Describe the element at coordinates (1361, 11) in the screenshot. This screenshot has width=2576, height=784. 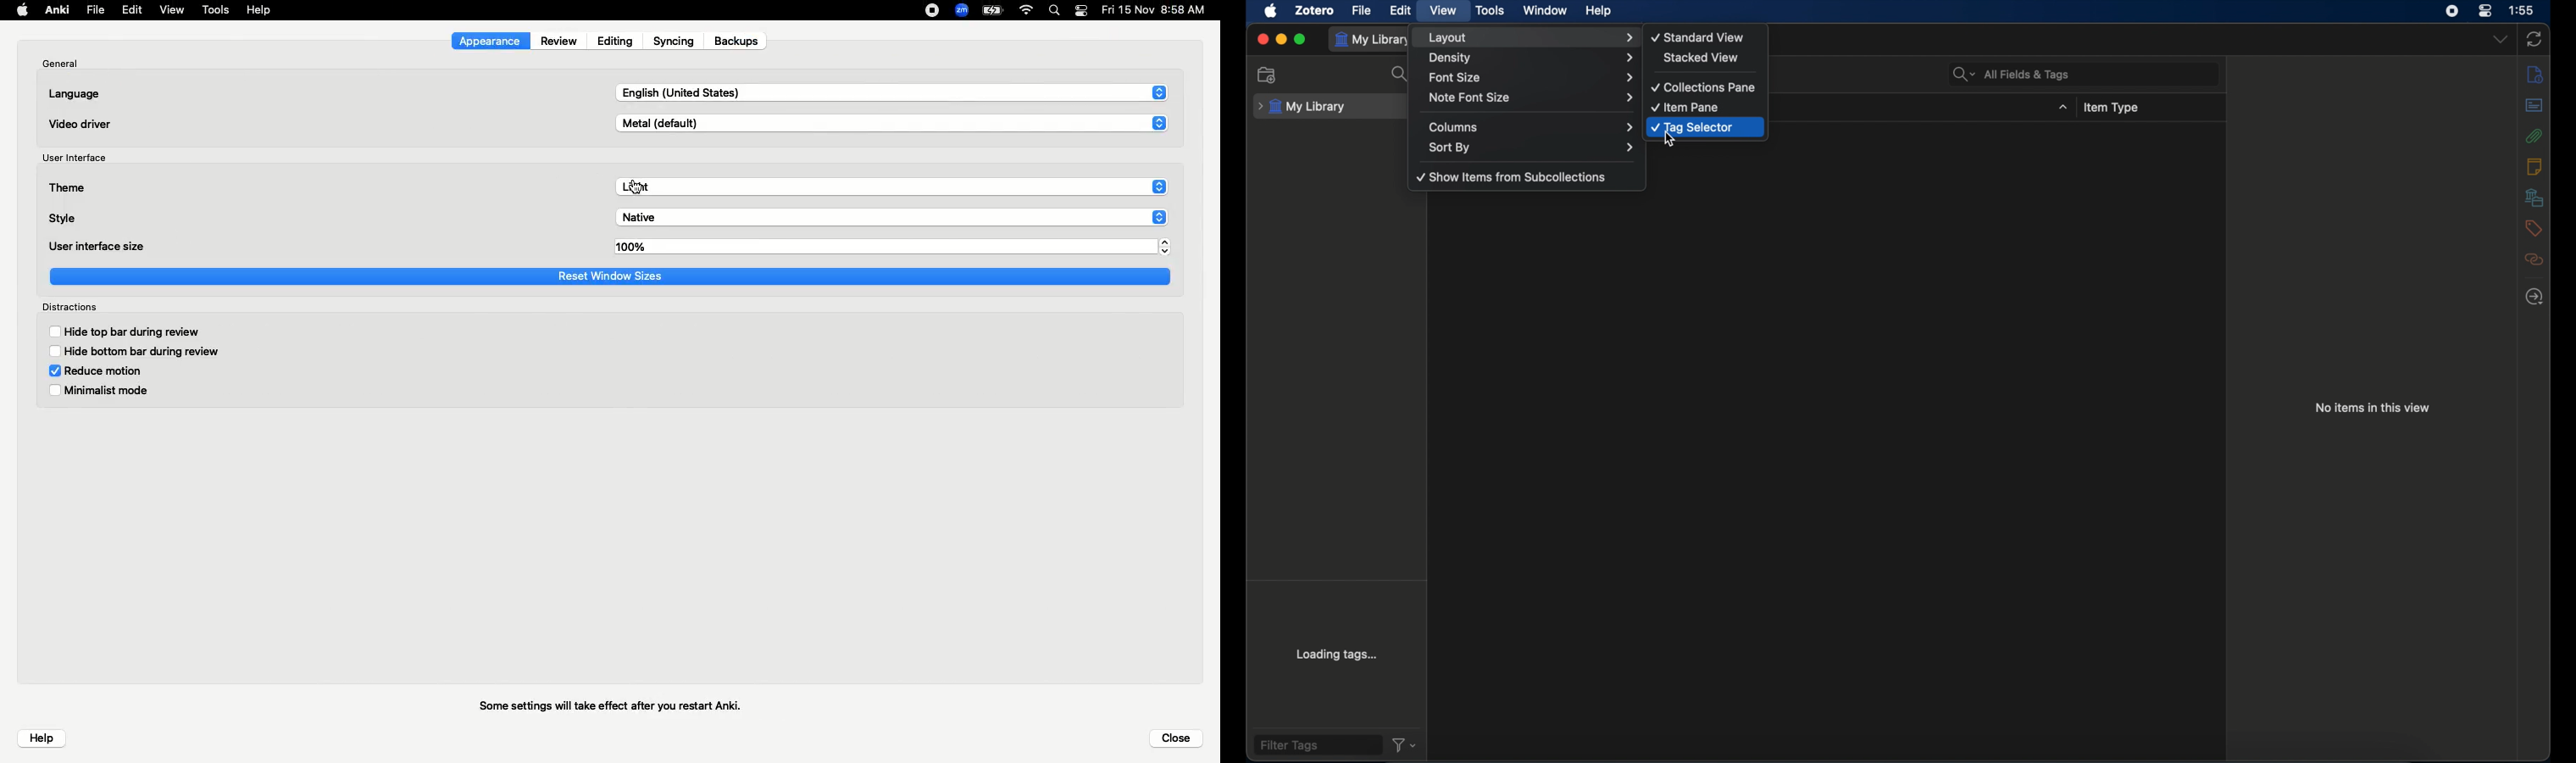
I see `file` at that location.